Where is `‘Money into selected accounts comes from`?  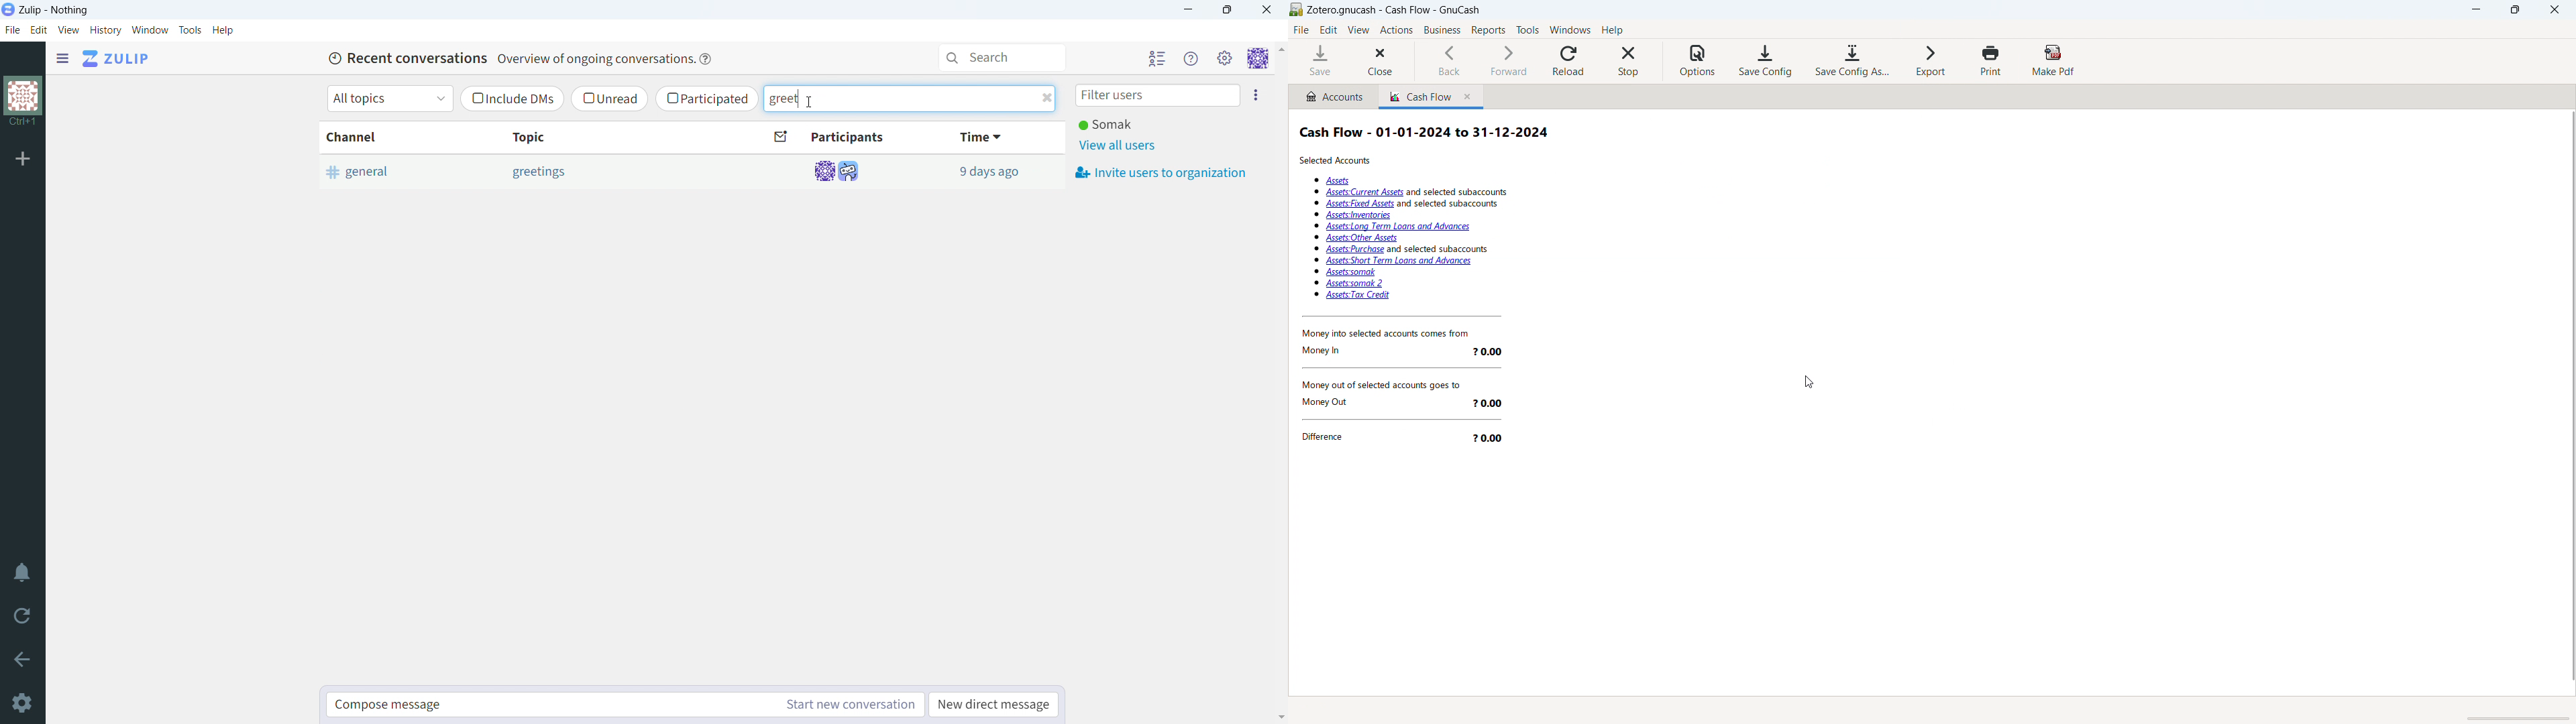 ‘Money into selected accounts comes from is located at coordinates (1394, 335).